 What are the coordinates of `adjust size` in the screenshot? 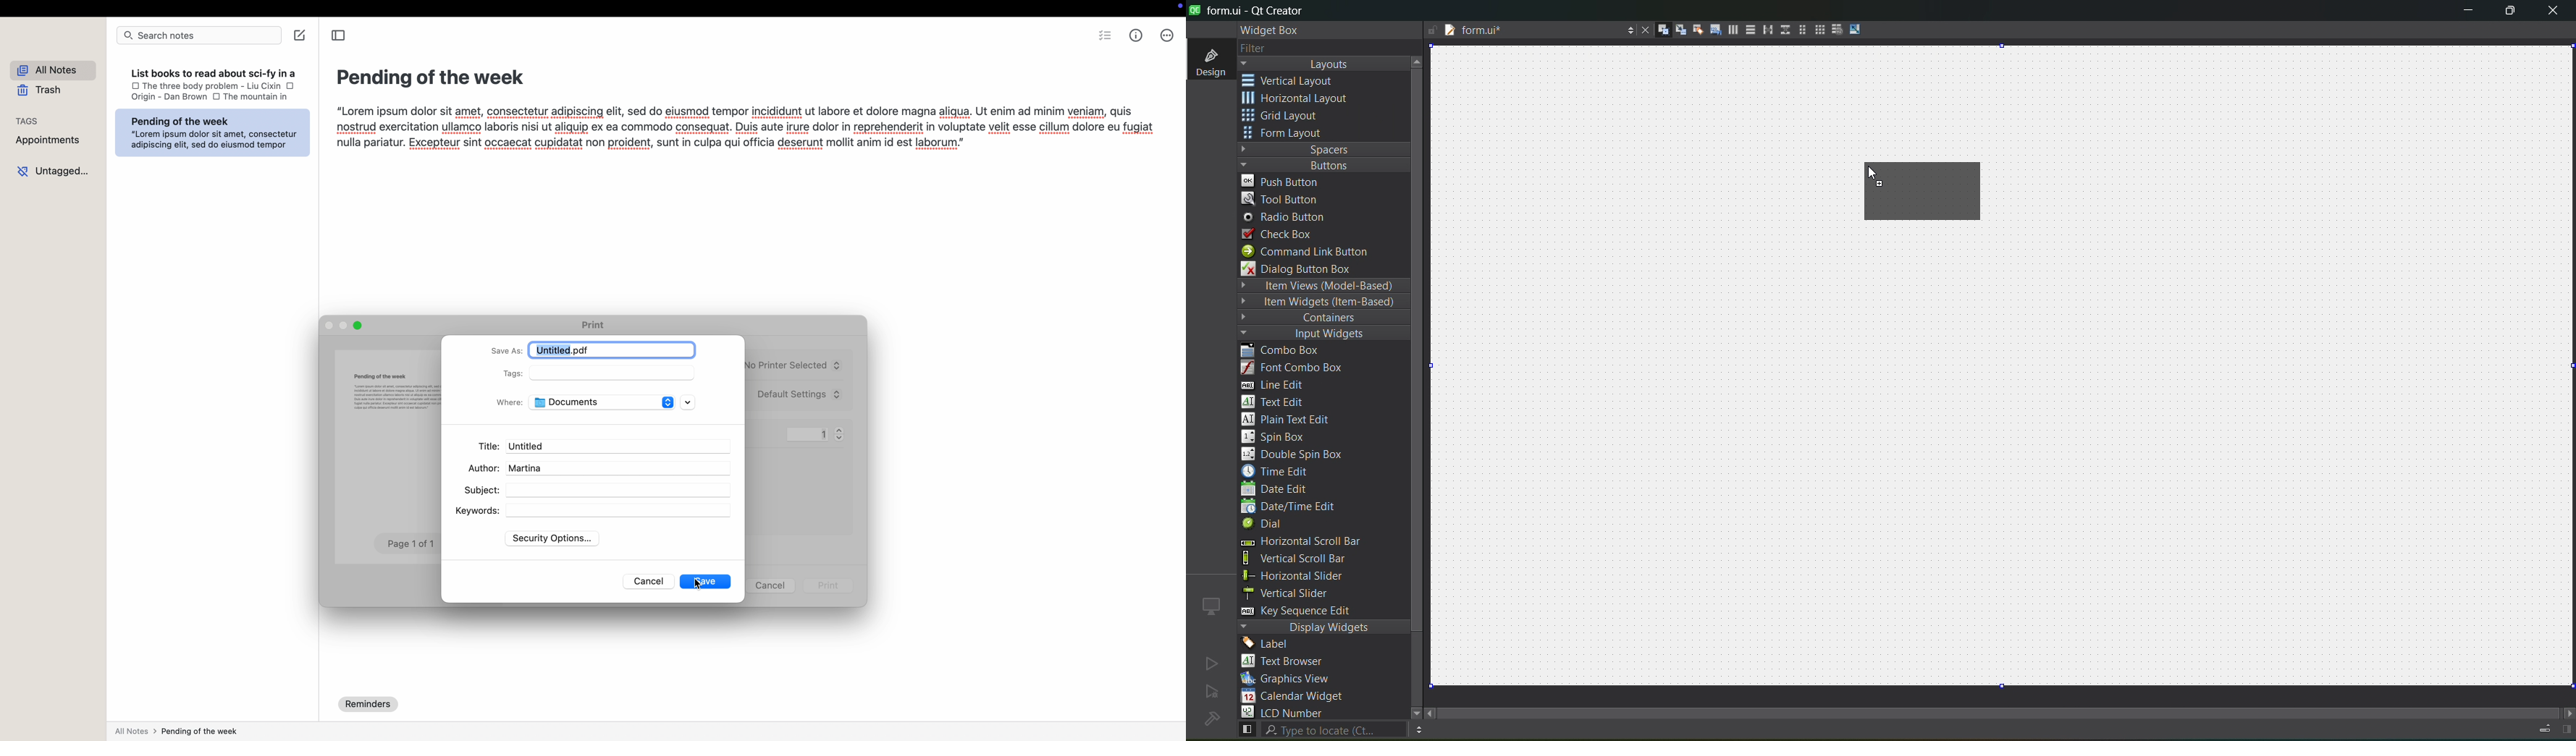 It's located at (1859, 29).